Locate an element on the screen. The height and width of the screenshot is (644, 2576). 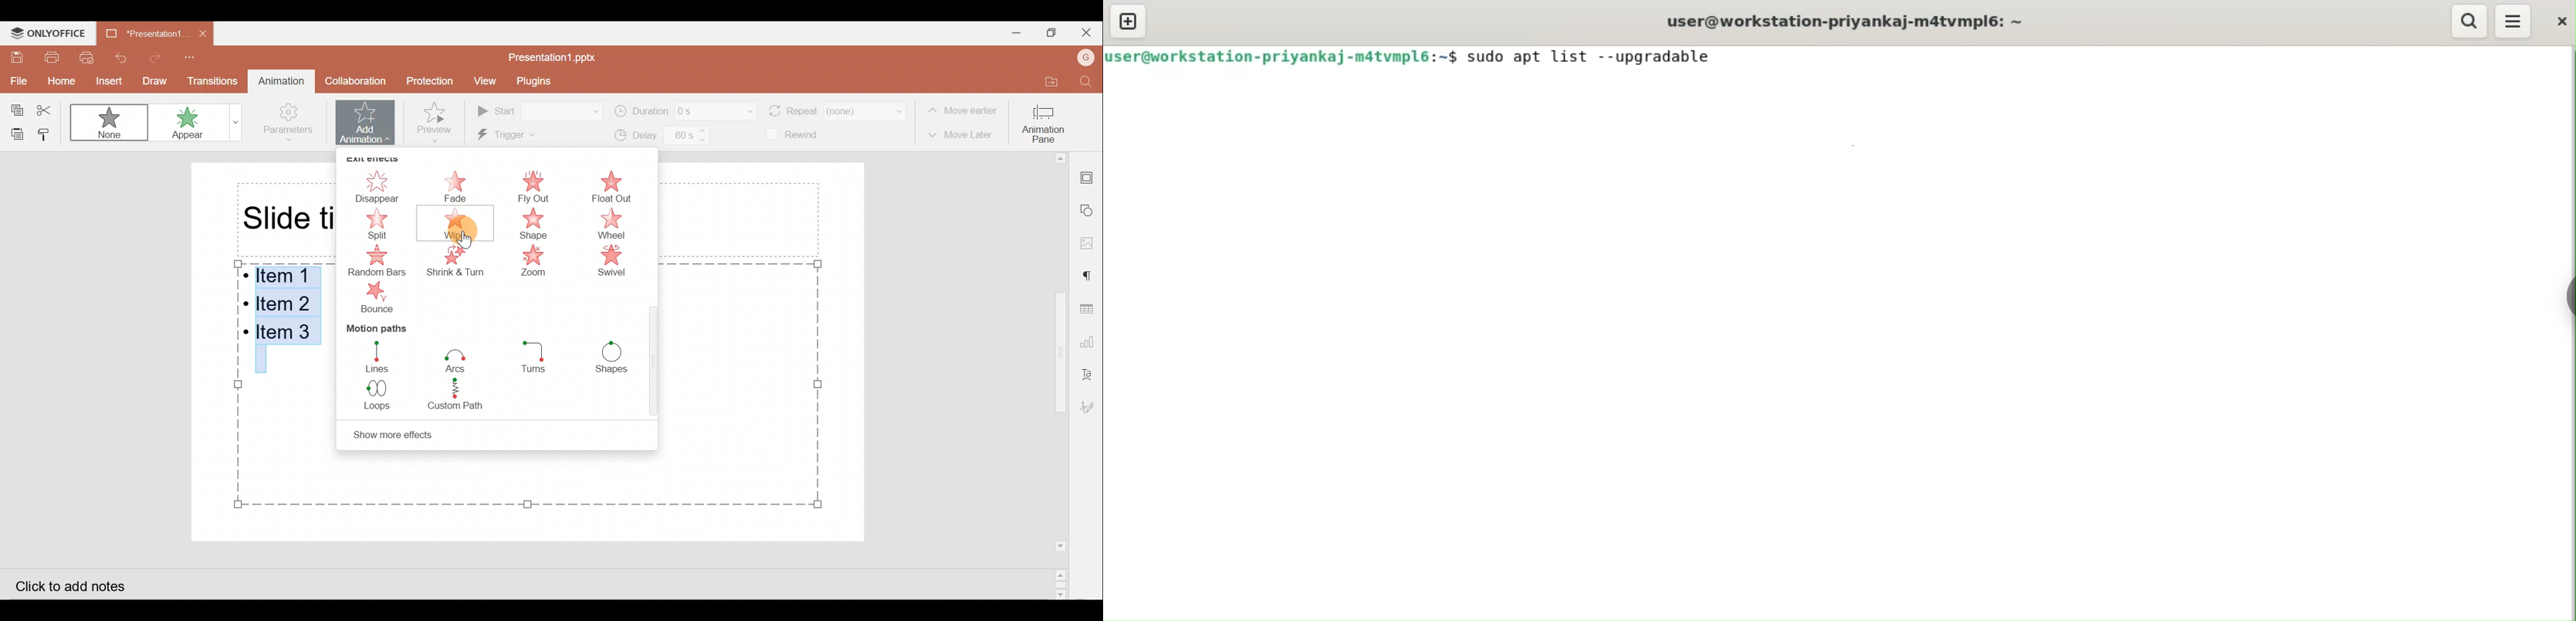
Table settings is located at coordinates (1091, 309).